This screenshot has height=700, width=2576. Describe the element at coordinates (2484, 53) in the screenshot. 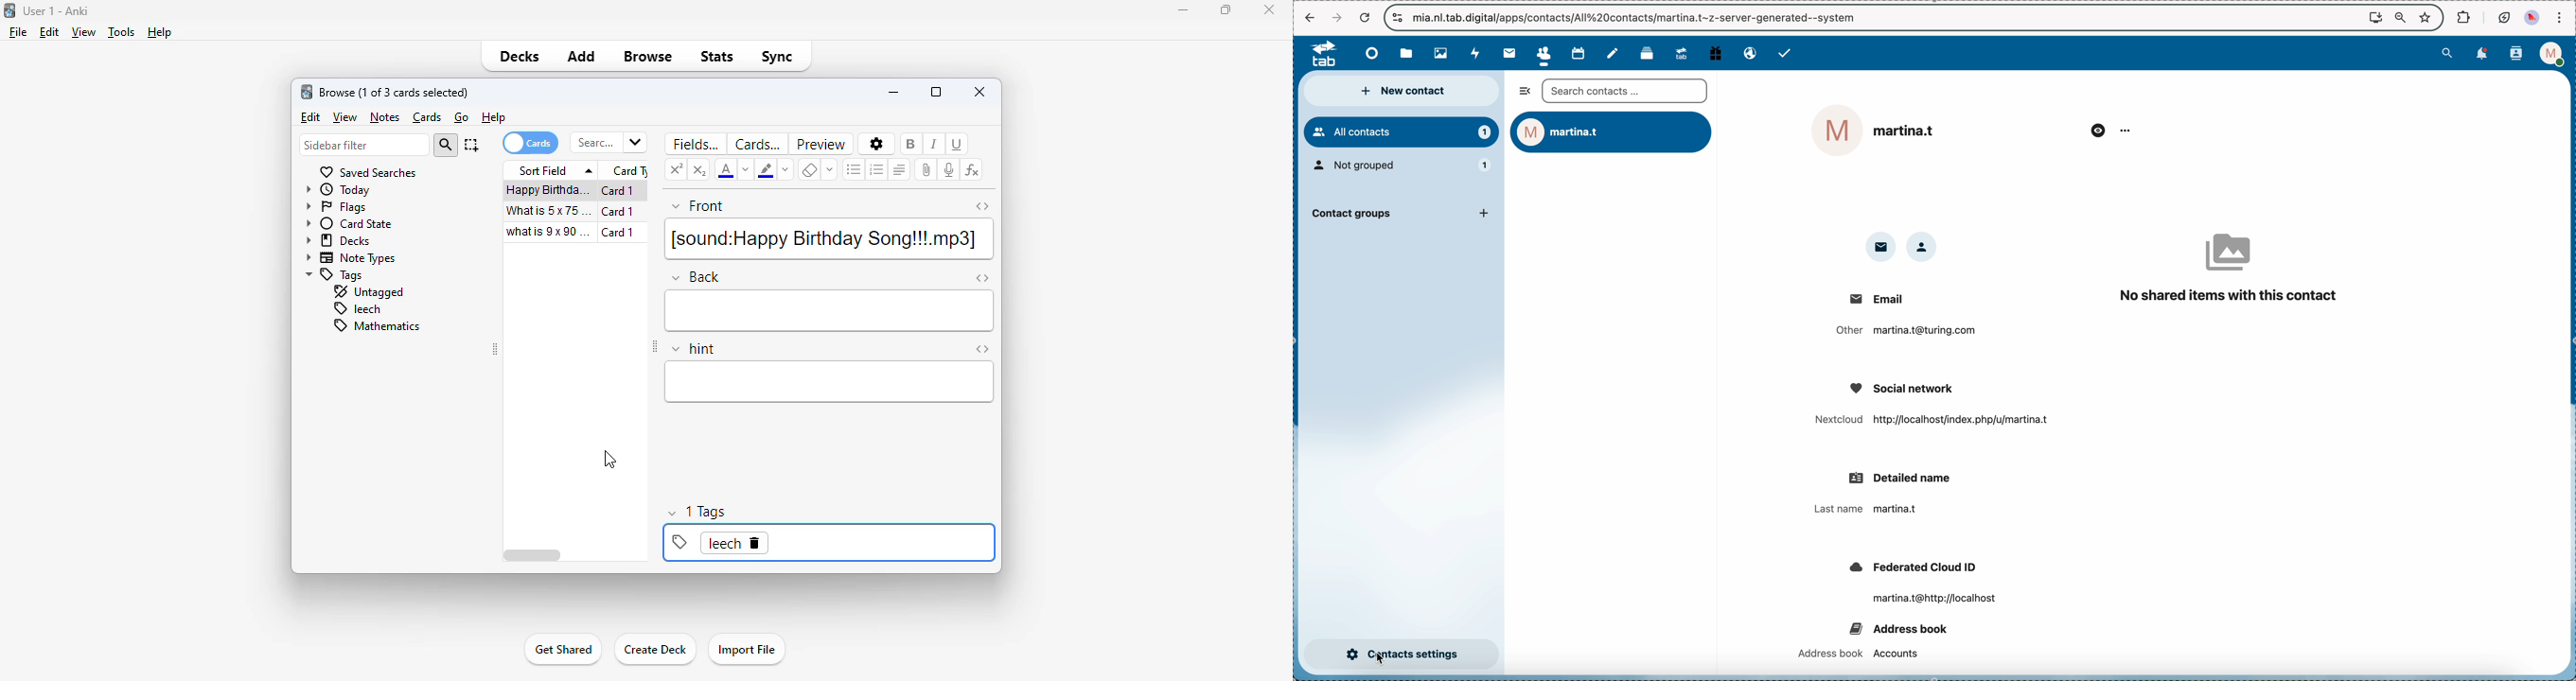

I see `notifications` at that location.